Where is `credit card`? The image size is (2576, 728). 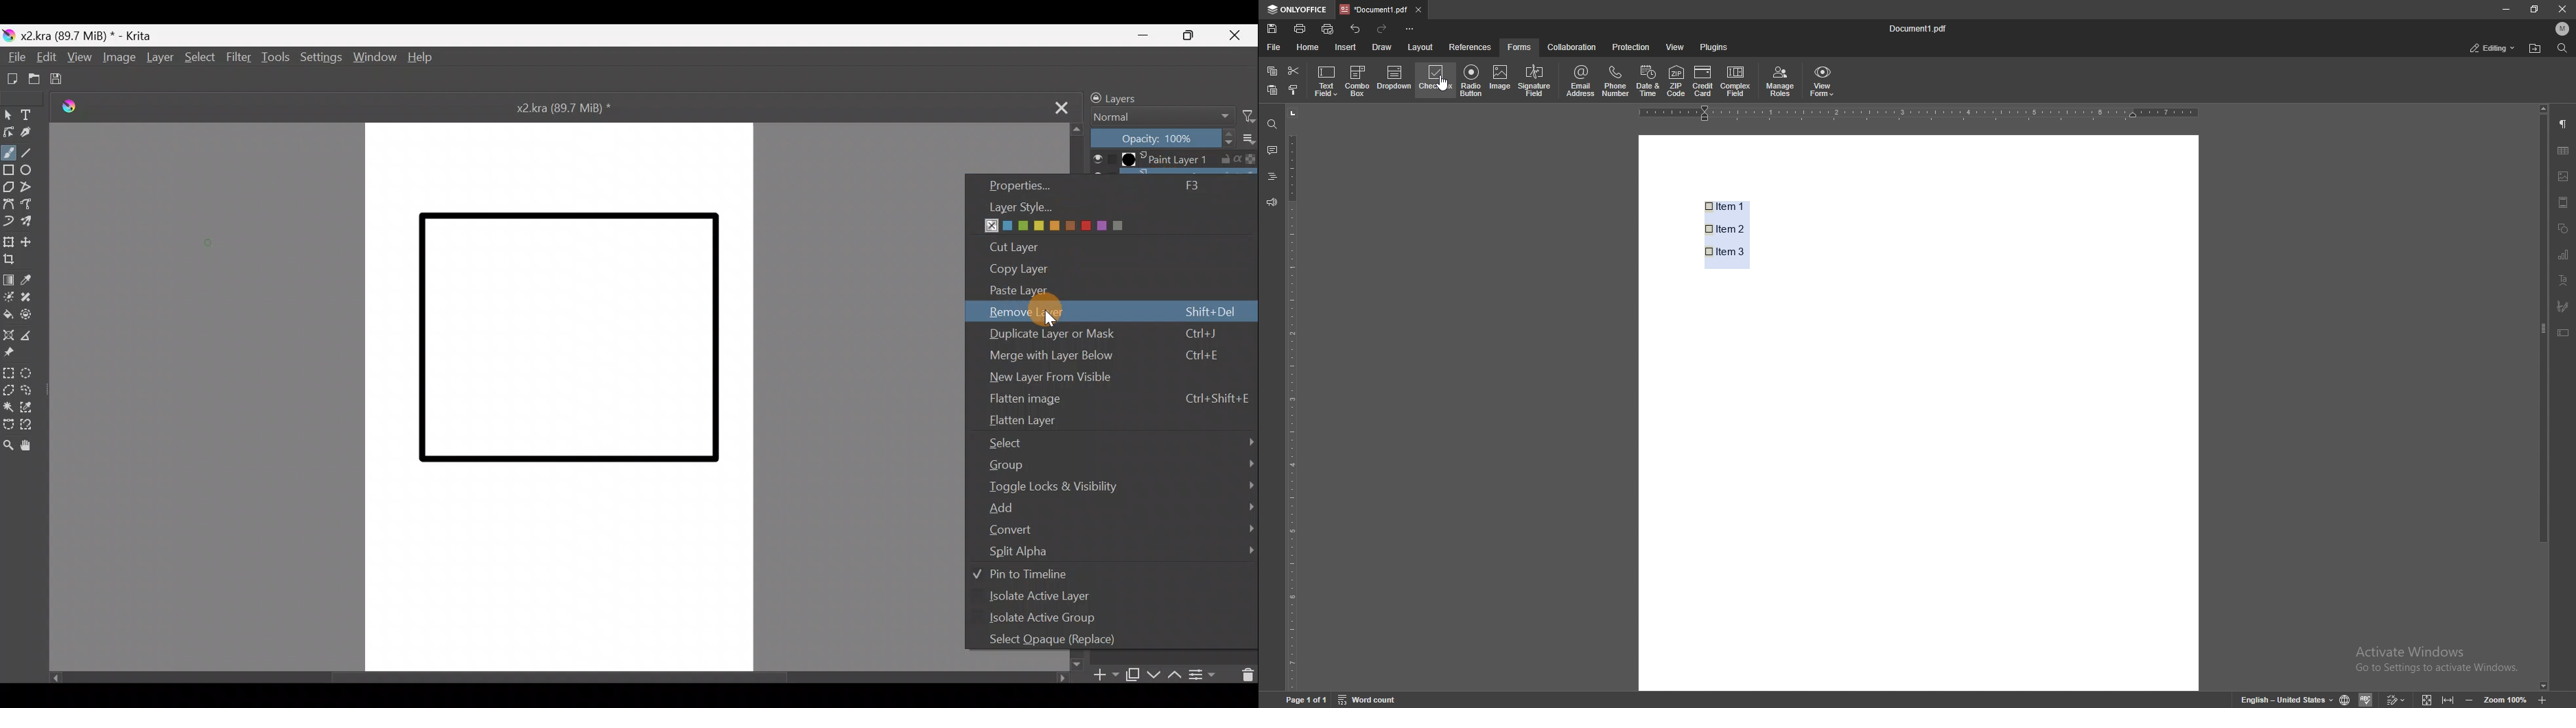
credit card is located at coordinates (1705, 82).